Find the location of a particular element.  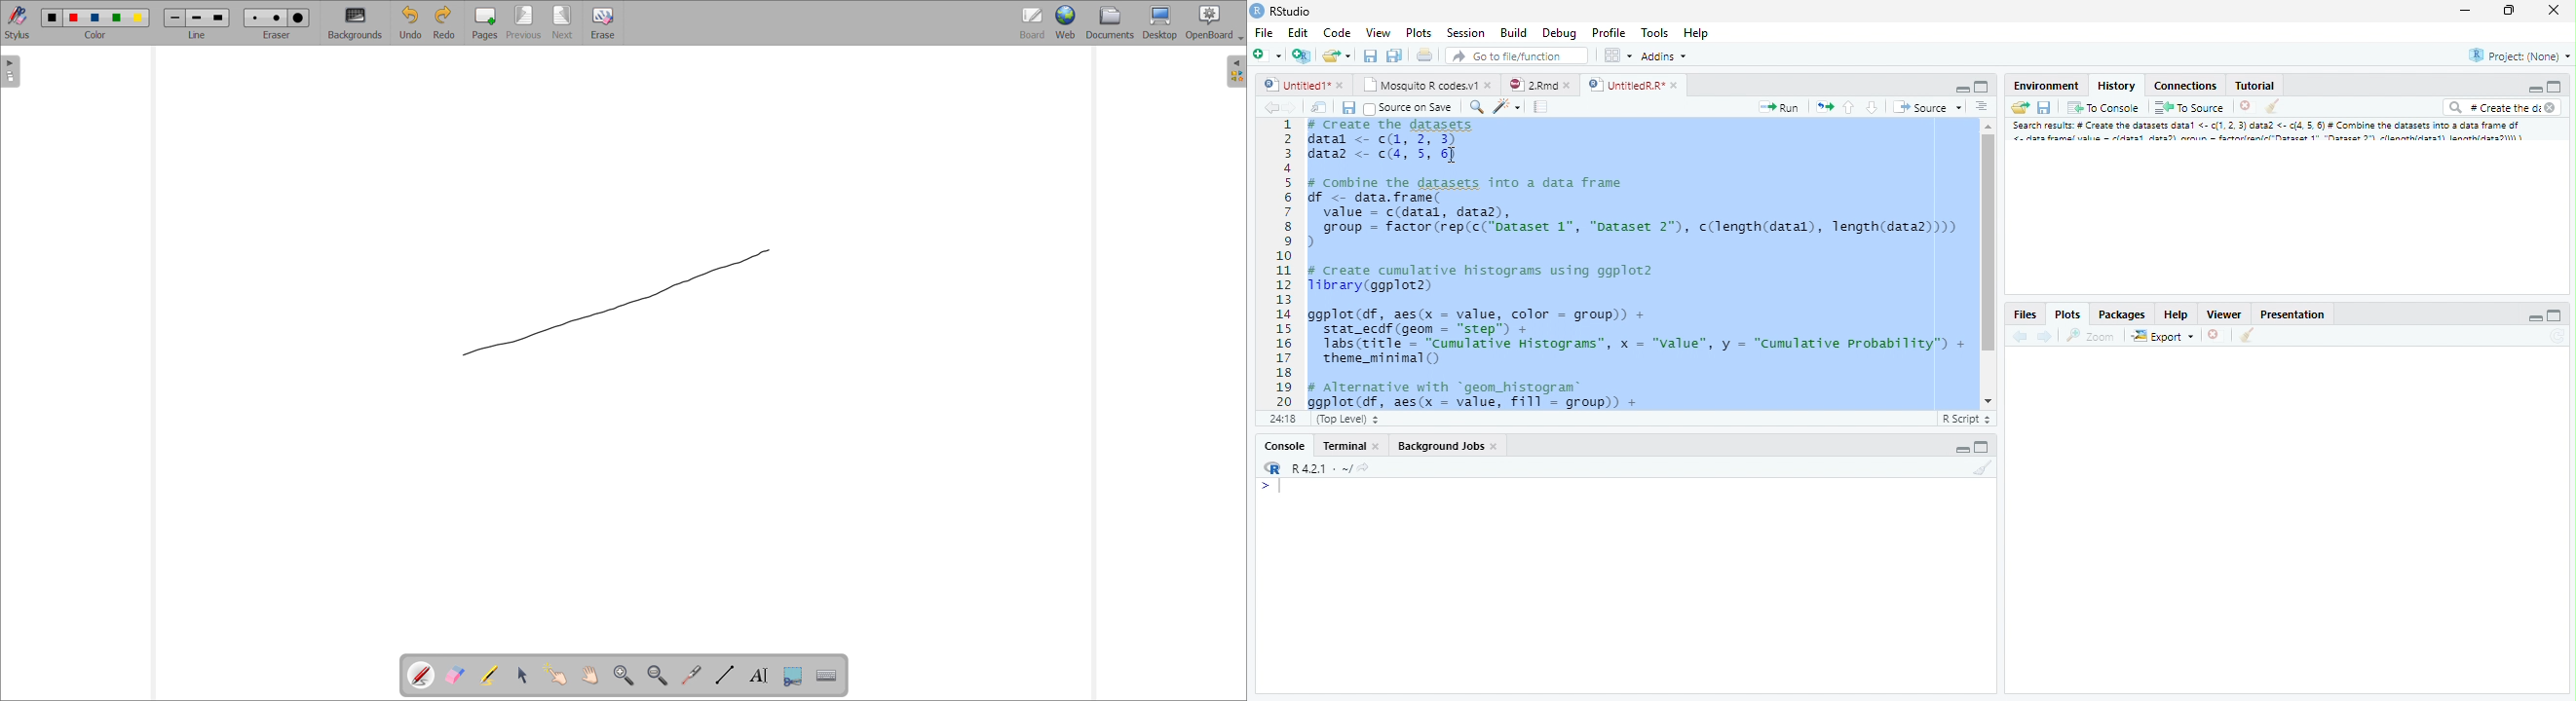

Tools is located at coordinates (1656, 34).